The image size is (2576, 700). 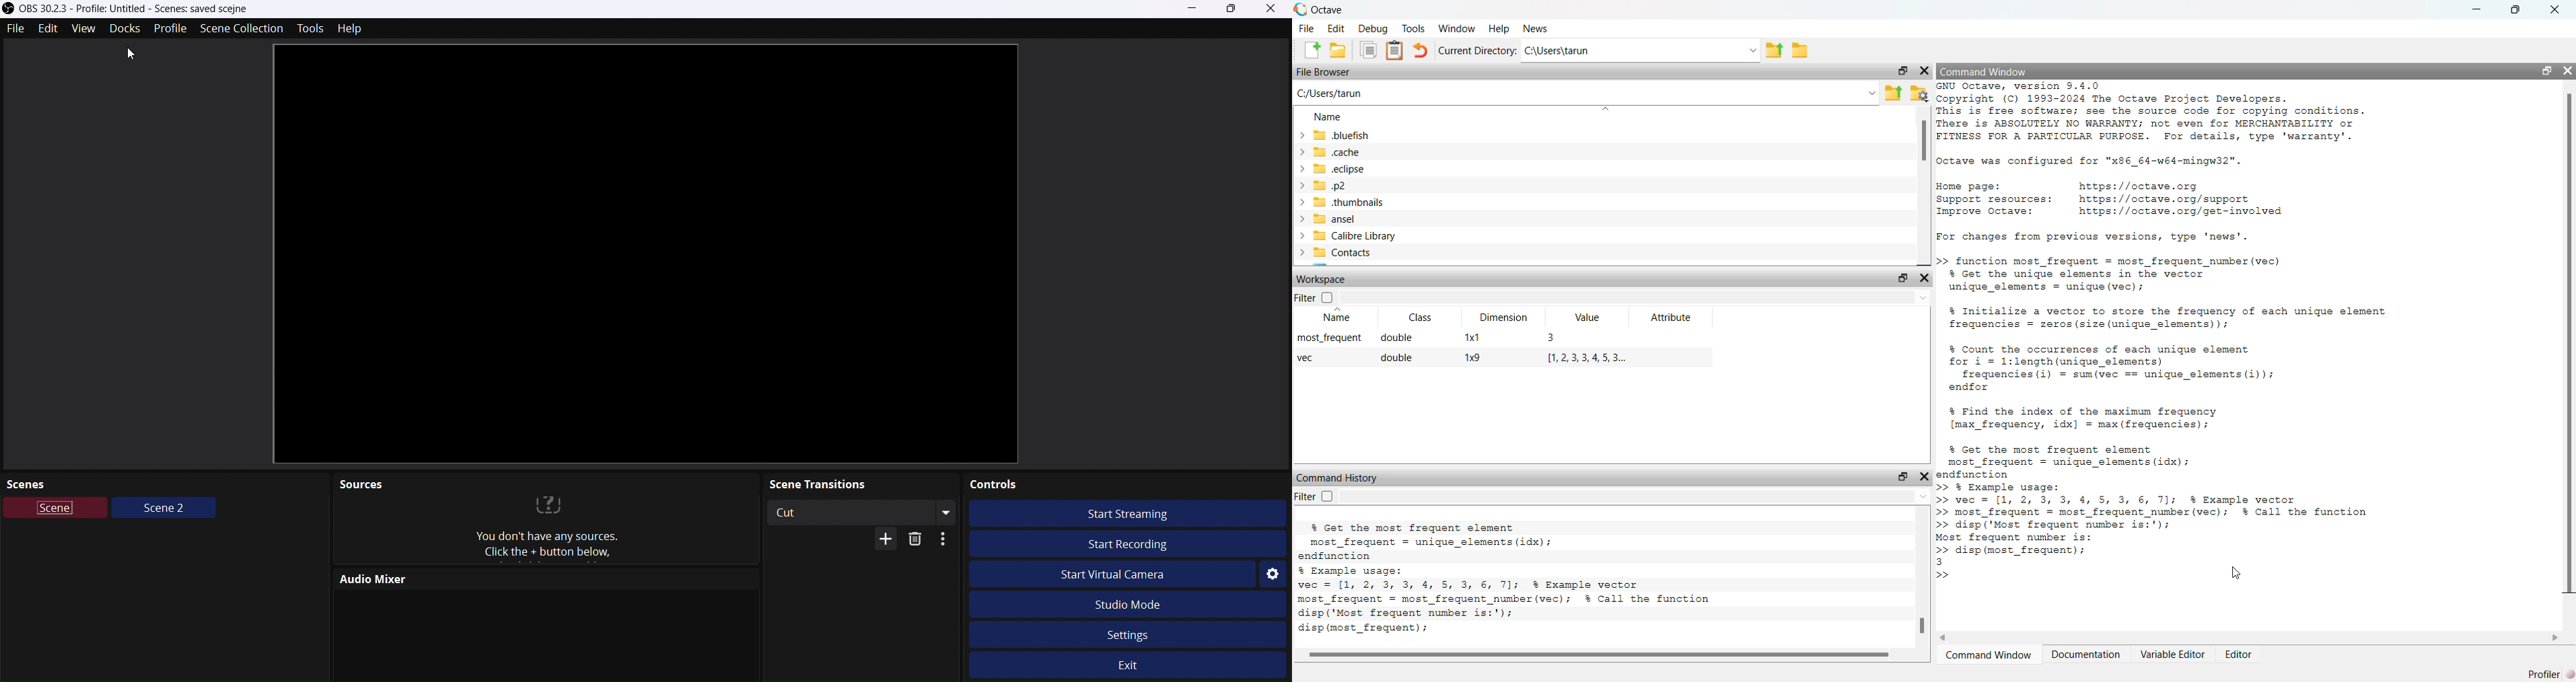 What do you see at coordinates (49, 30) in the screenshot?
I see `Edit` at bounding box center [49, 30].